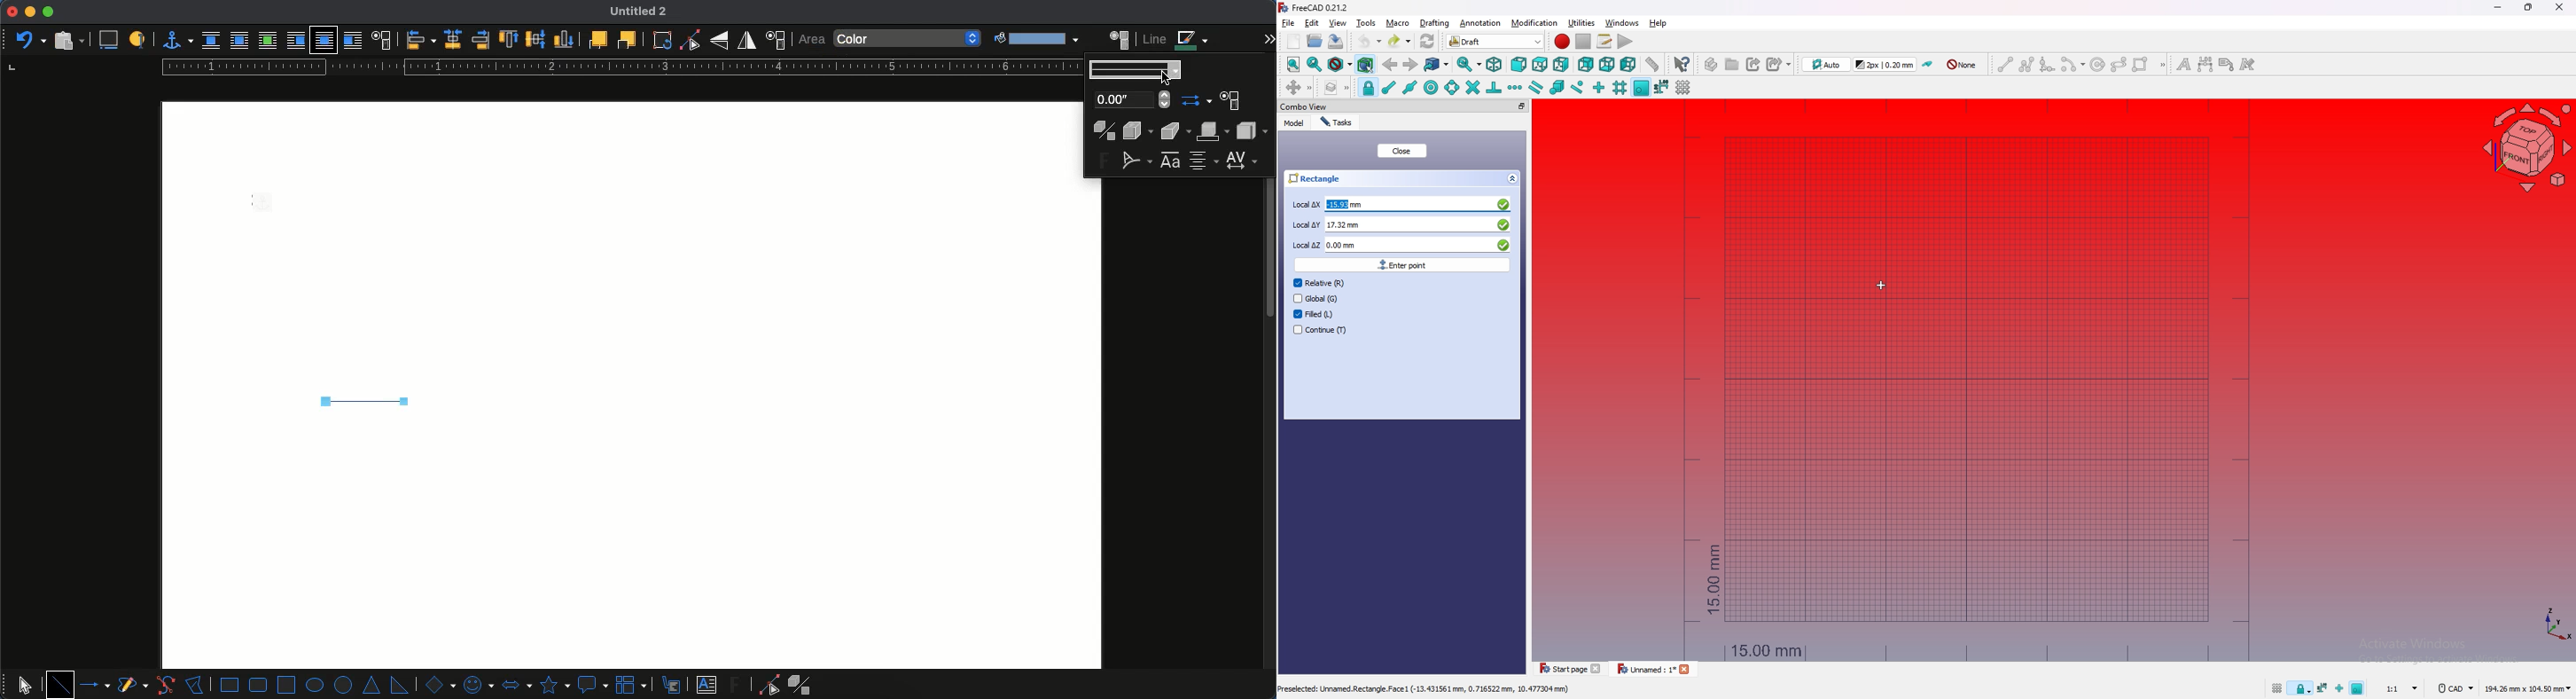 This screenshot has width=2576, height=700. Describe the element at coordinates (642, 12) in the screenshot. I see `Untitled 2 - name` at that location.